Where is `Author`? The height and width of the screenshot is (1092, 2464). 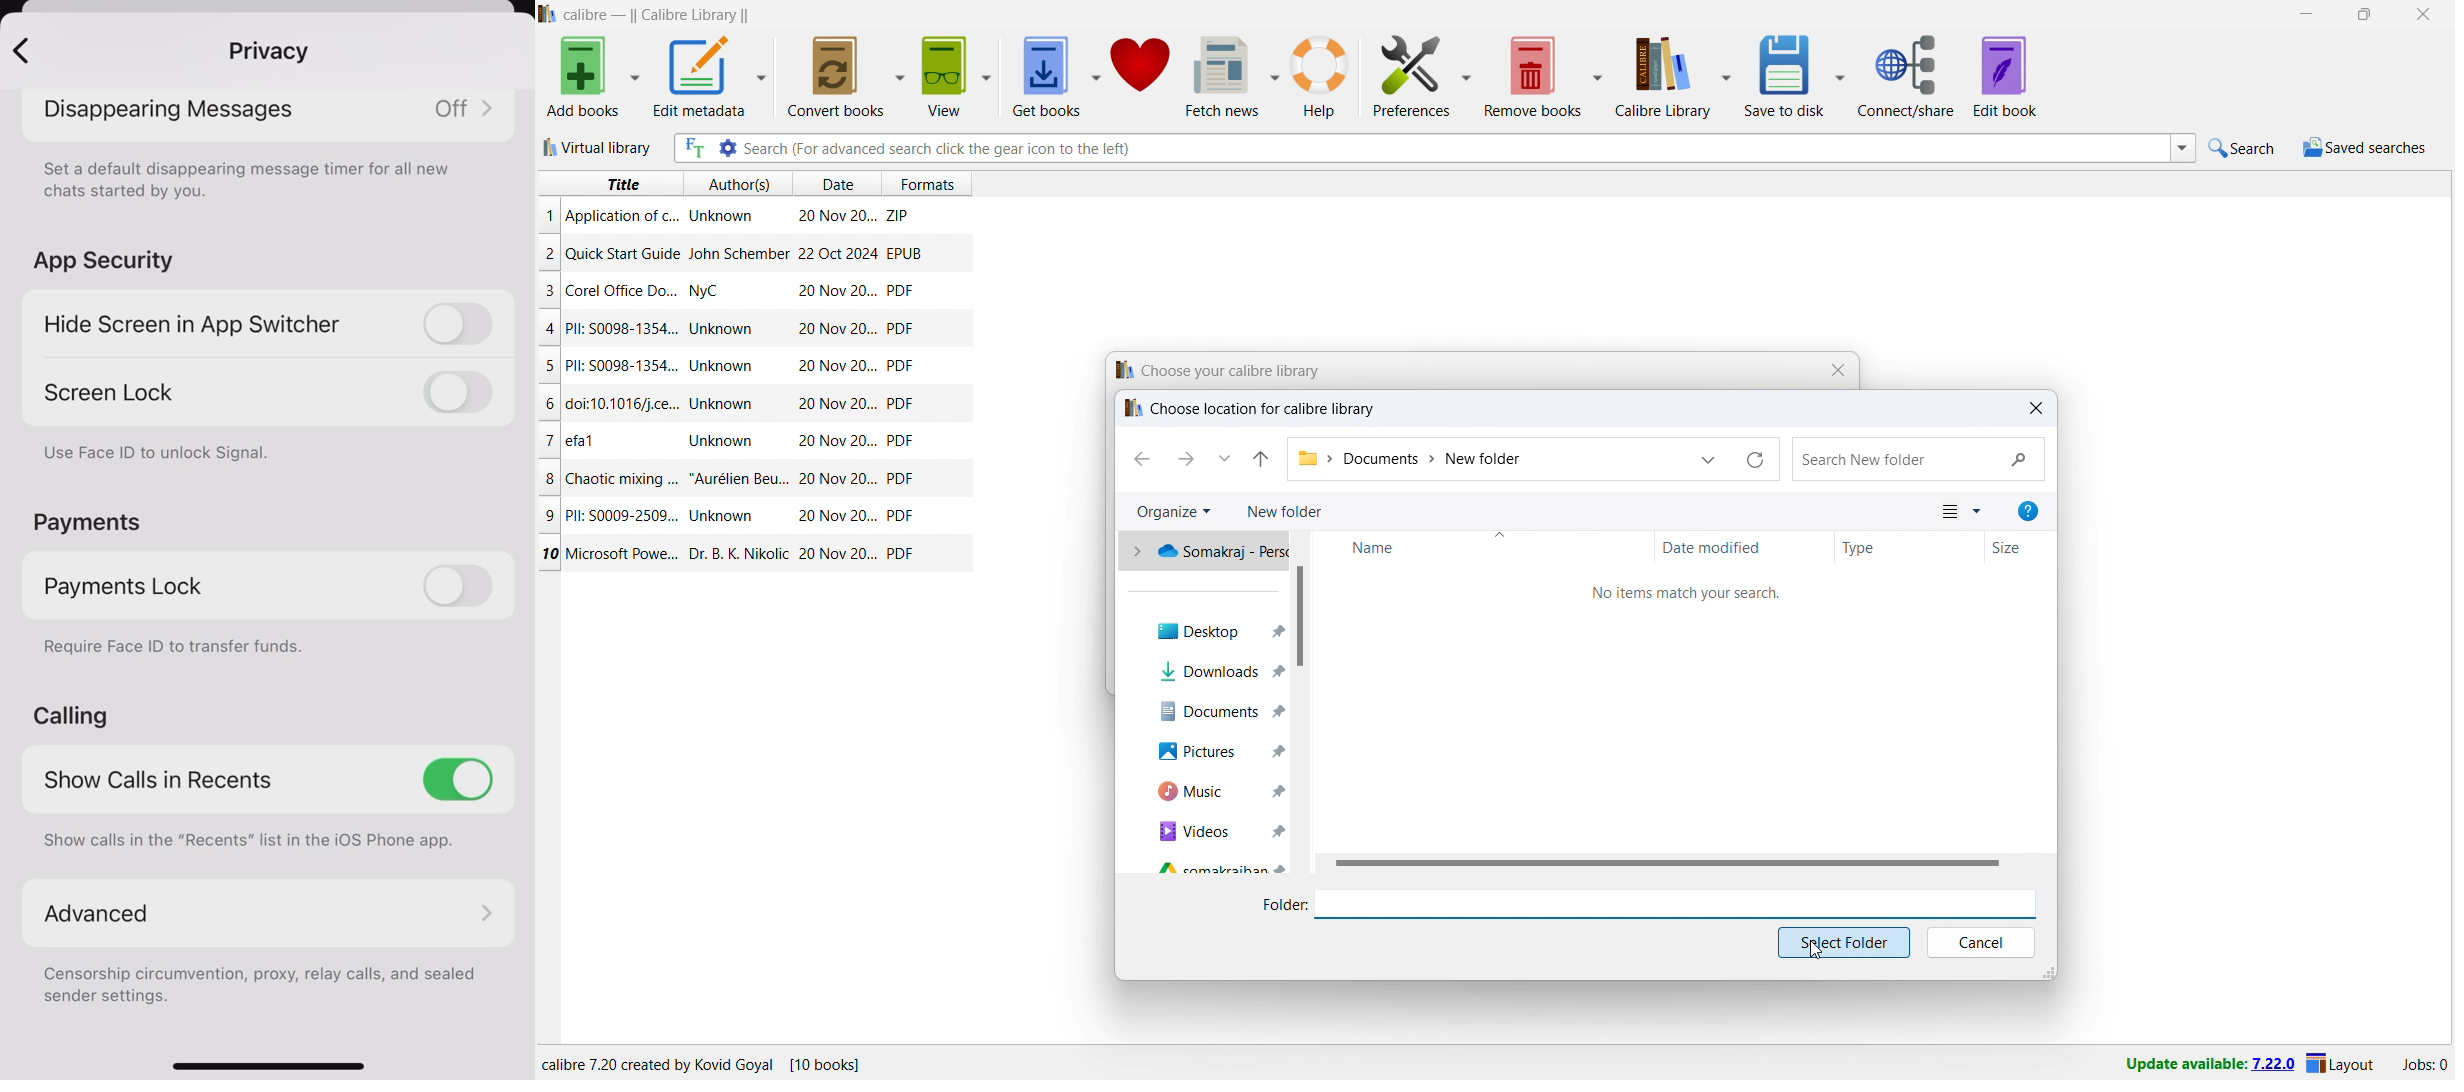
Author is located at coordinates (725, 366).